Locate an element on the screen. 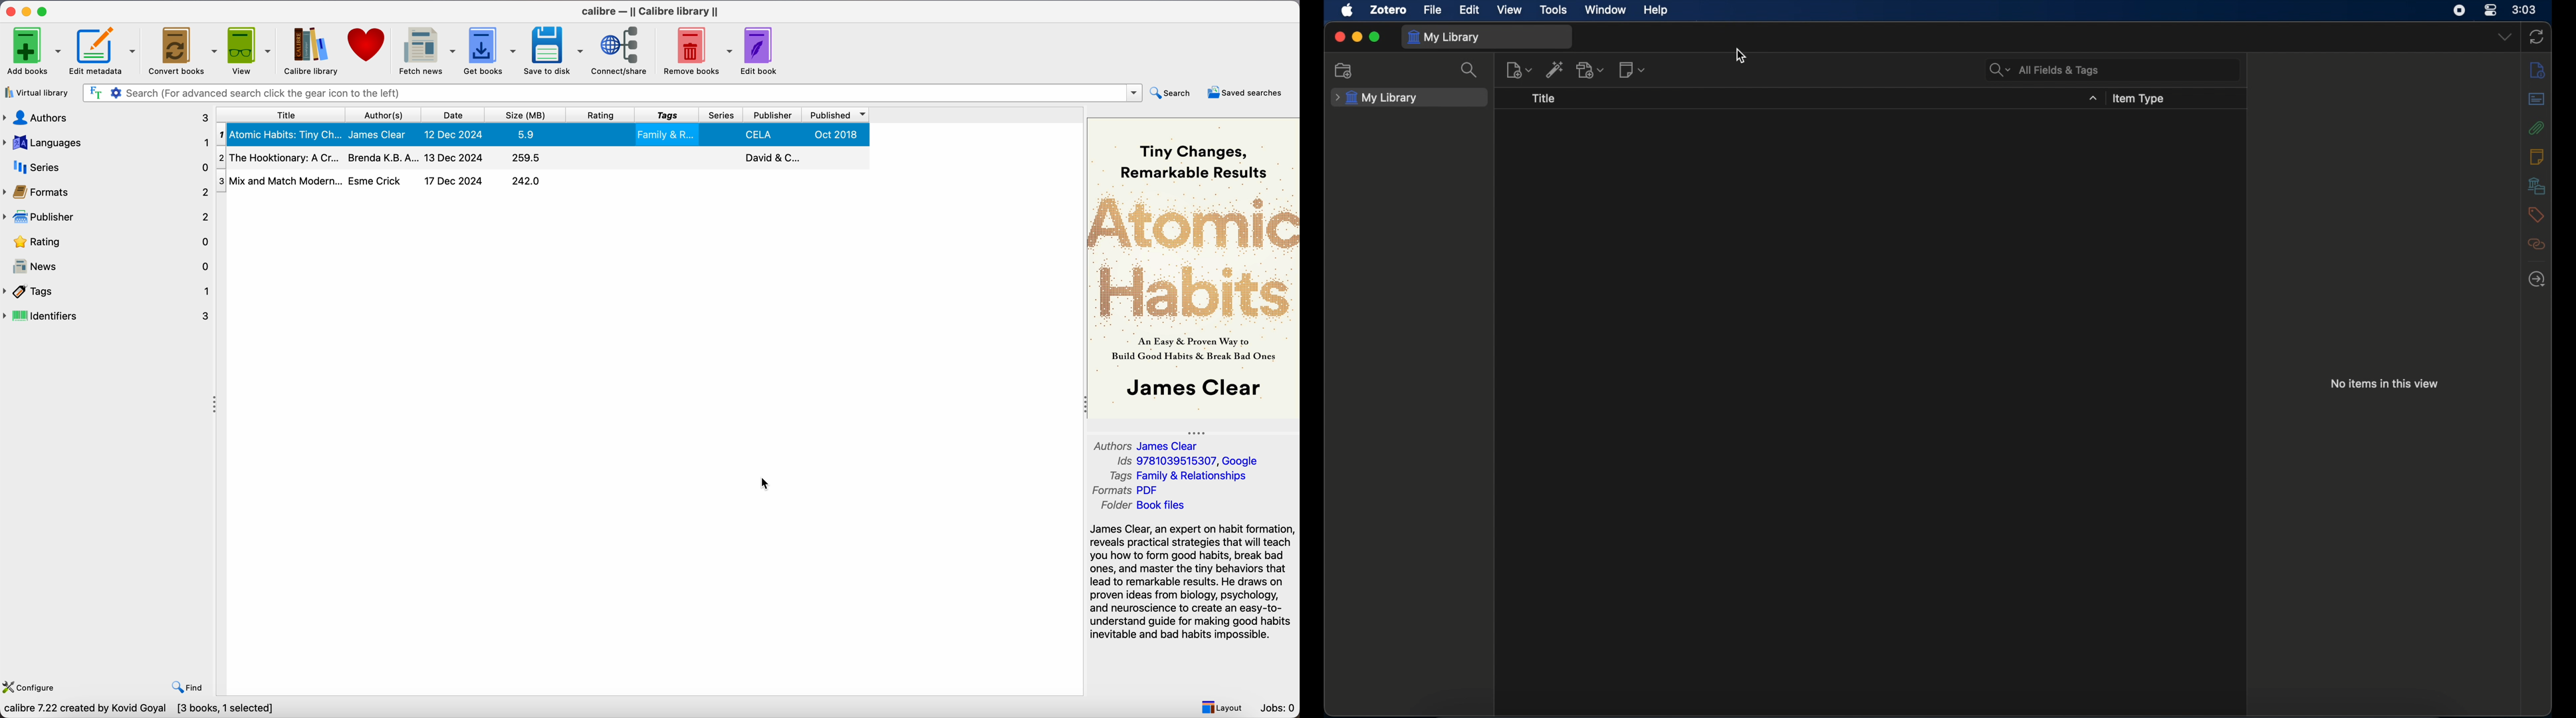  close program is located at coordinates (10, 11).